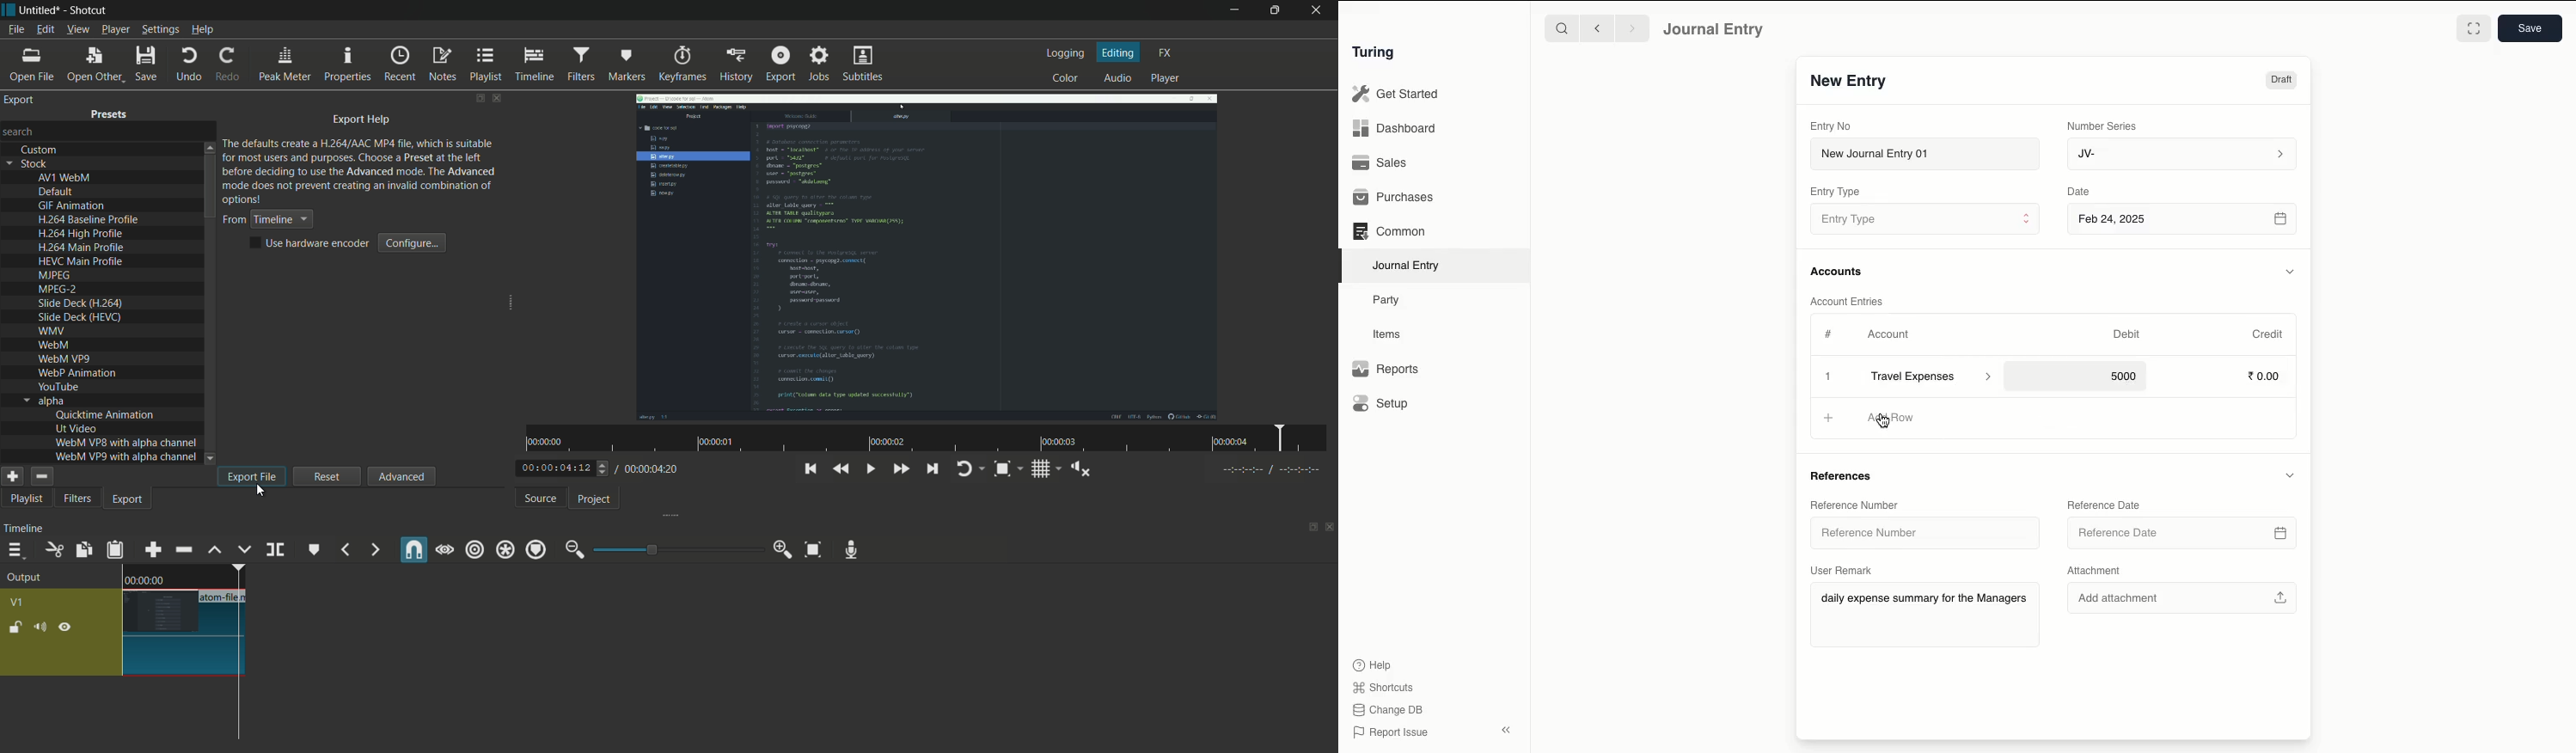  I want to click on redo, so click(231, 66).